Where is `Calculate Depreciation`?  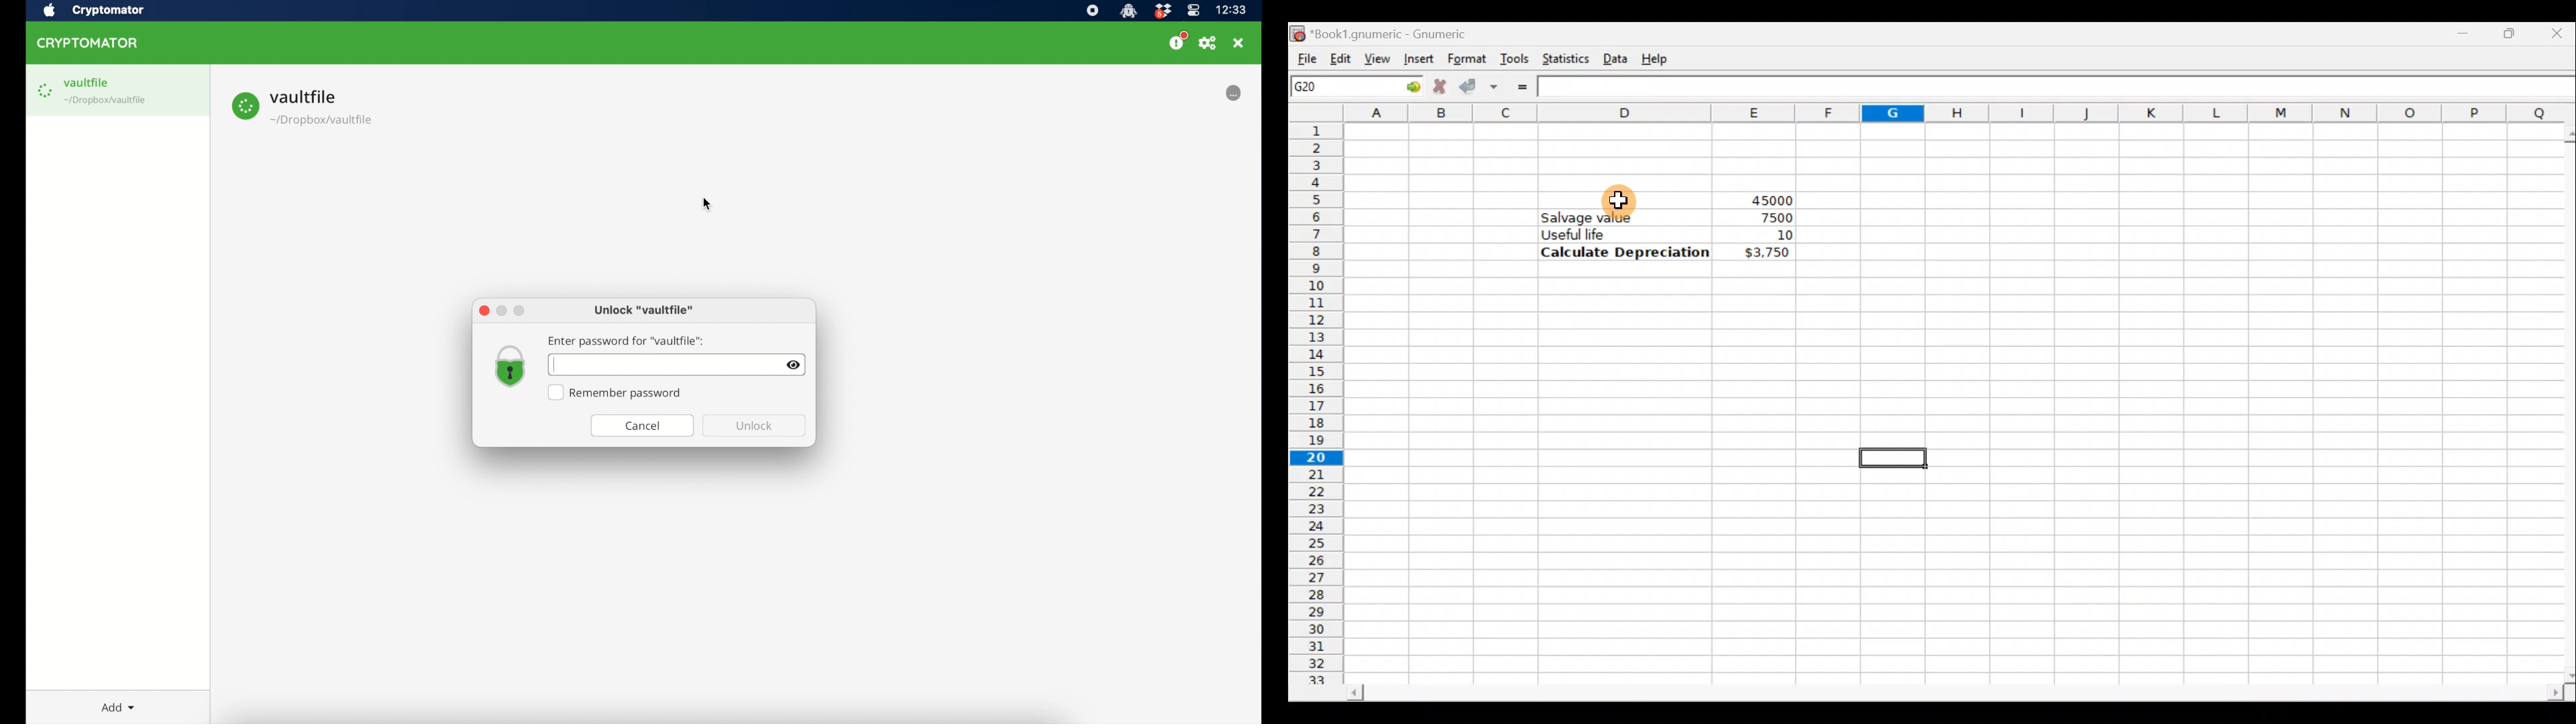
Calculate Depreciation is located at coordinates (1625, 251).